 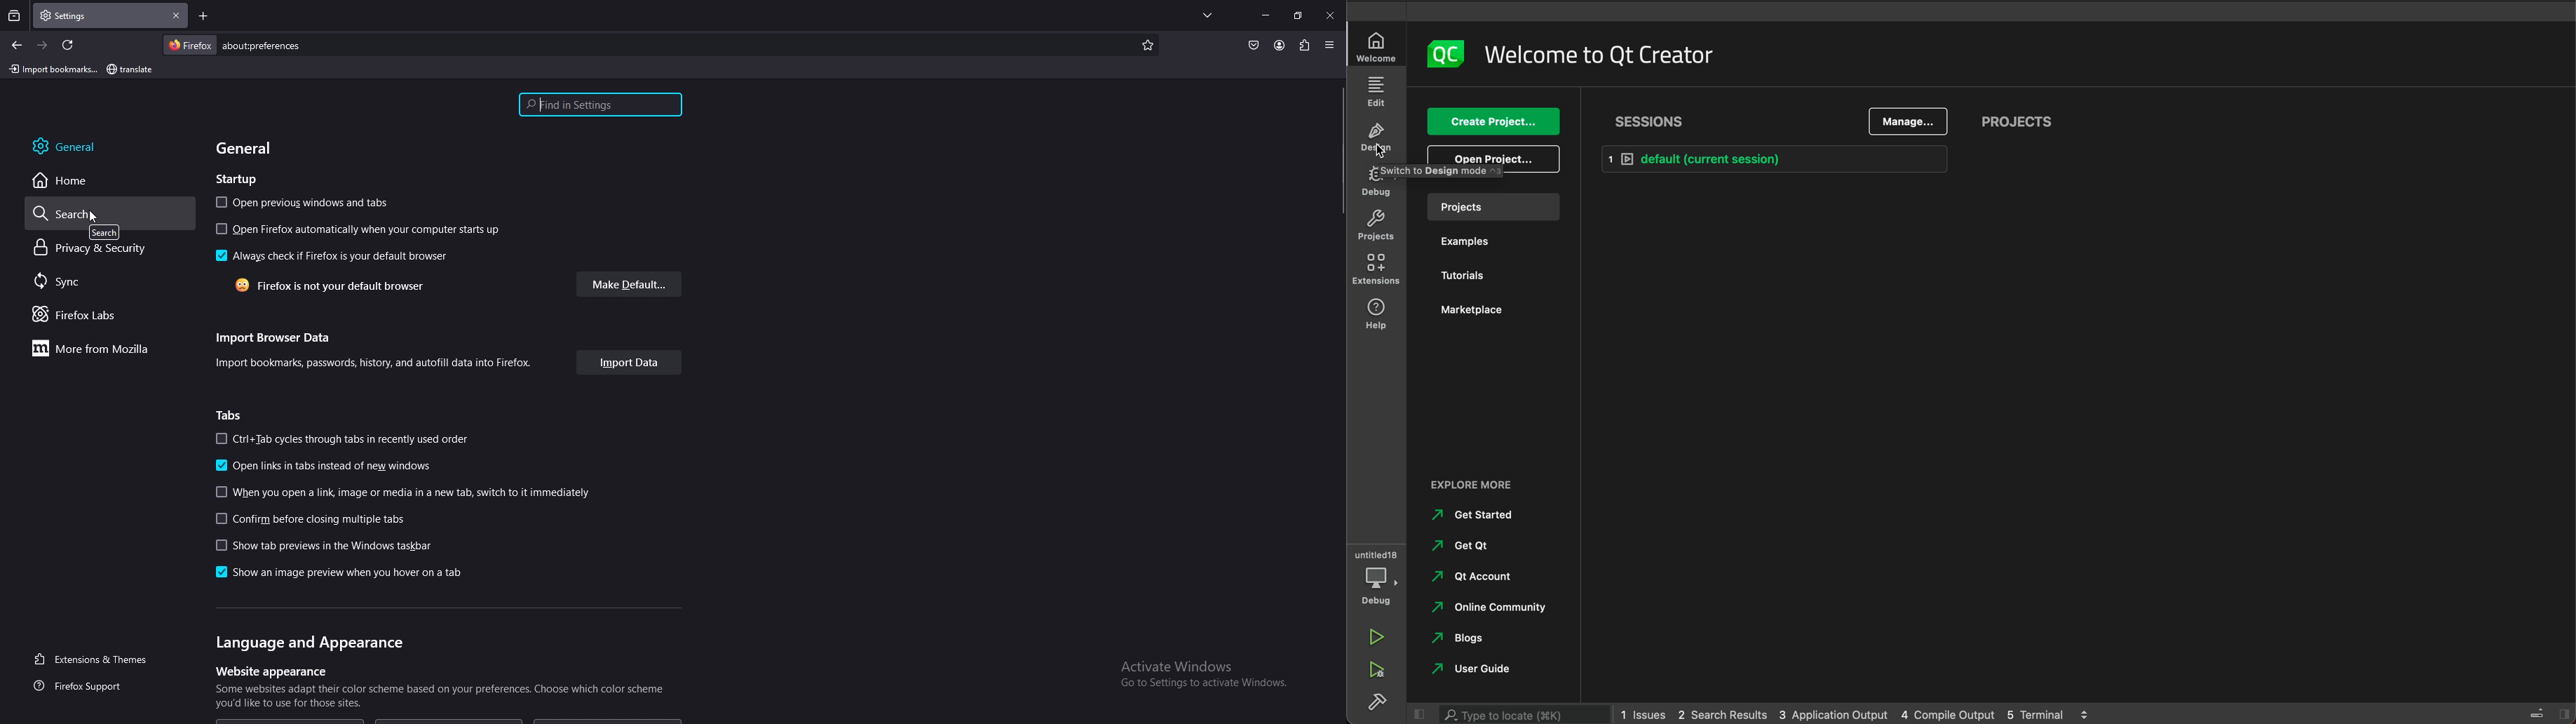 What do you see at coordinates (1210, 15) in the screenshot?
I see `list all tabs` at bounding box center [1210, 15].